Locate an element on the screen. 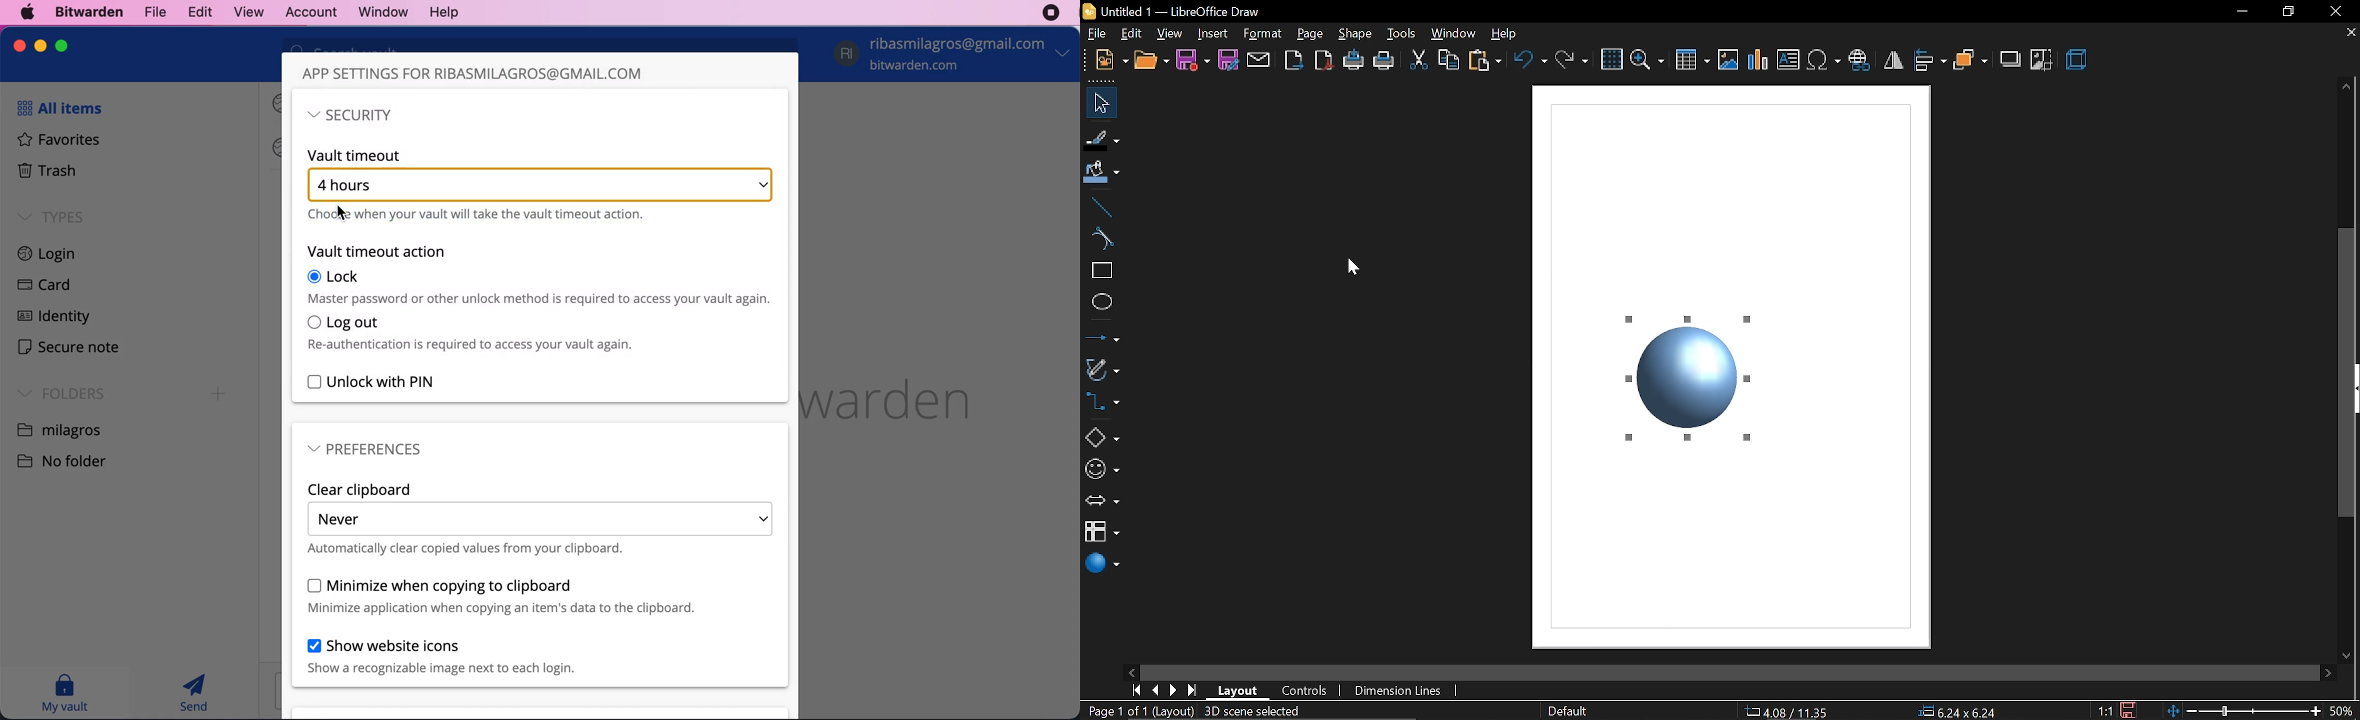 The height and width of the screenshot is (728, 2380). minimize is located at coordinates (40, 46).